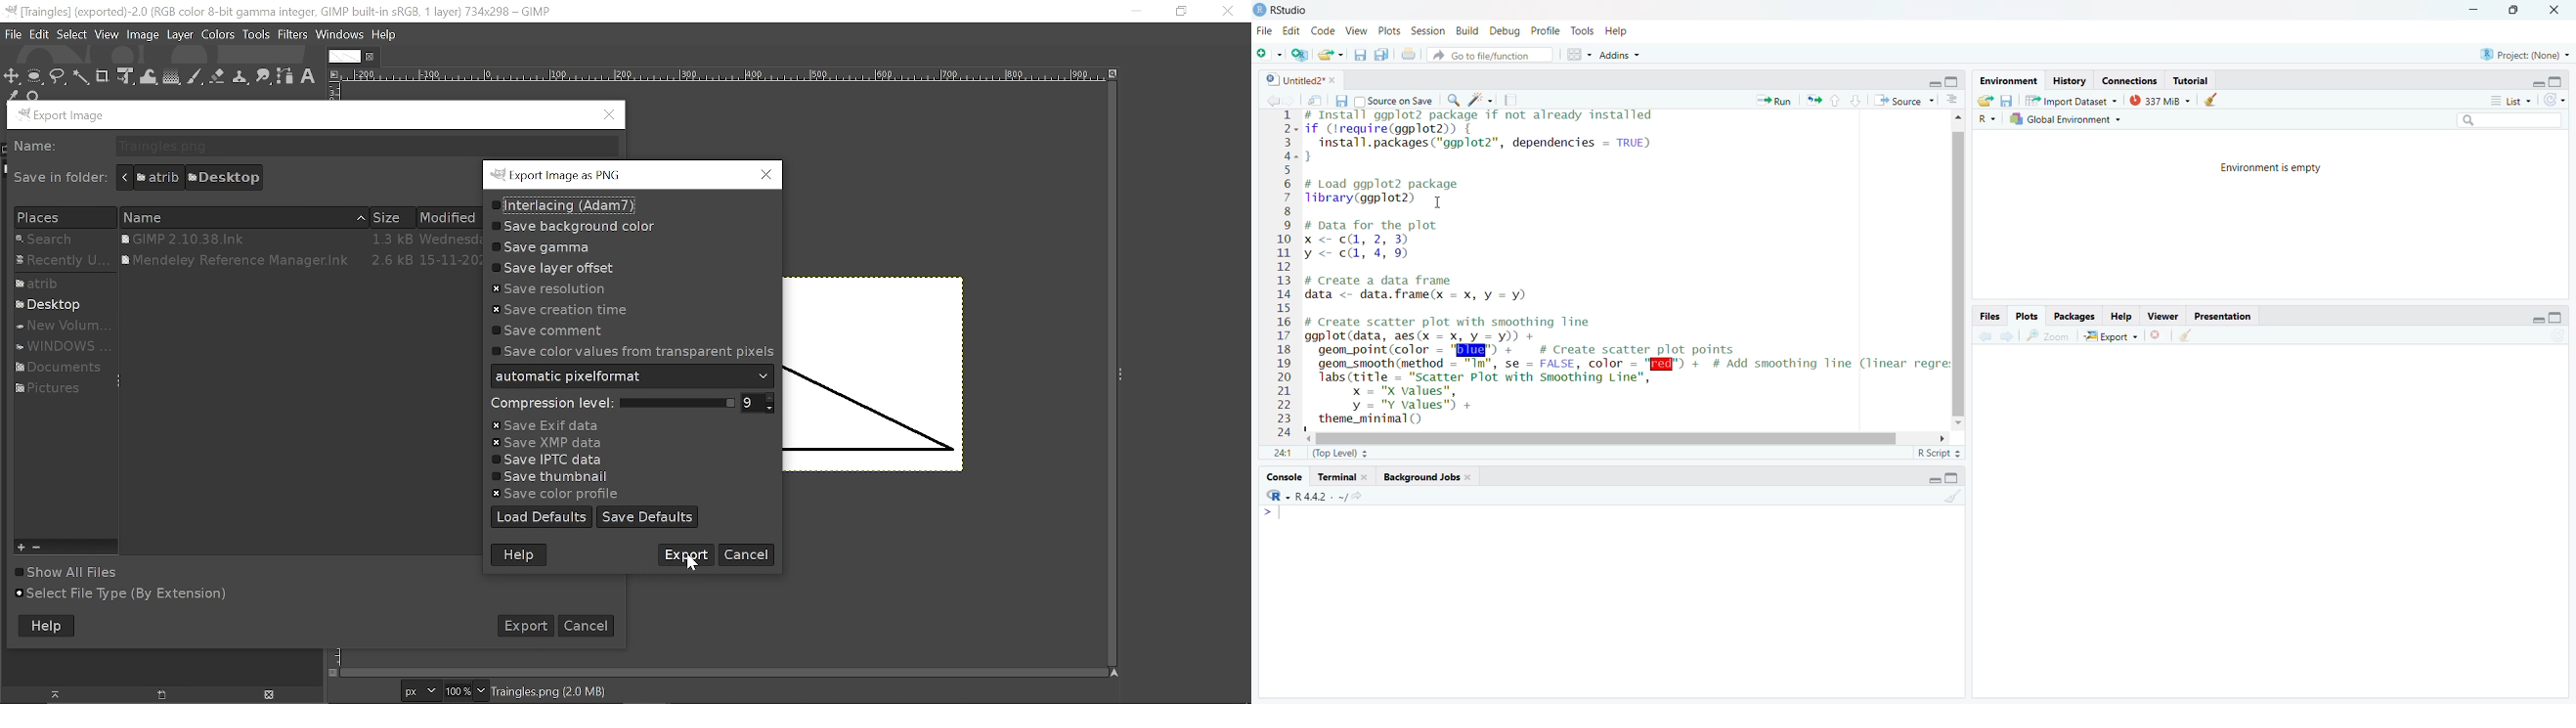 This screenshot has width=2576, height=728. What do you see at coordinates (1324, 30) in the screenshot?
I see `Code` at bounding box center [1324, 30].